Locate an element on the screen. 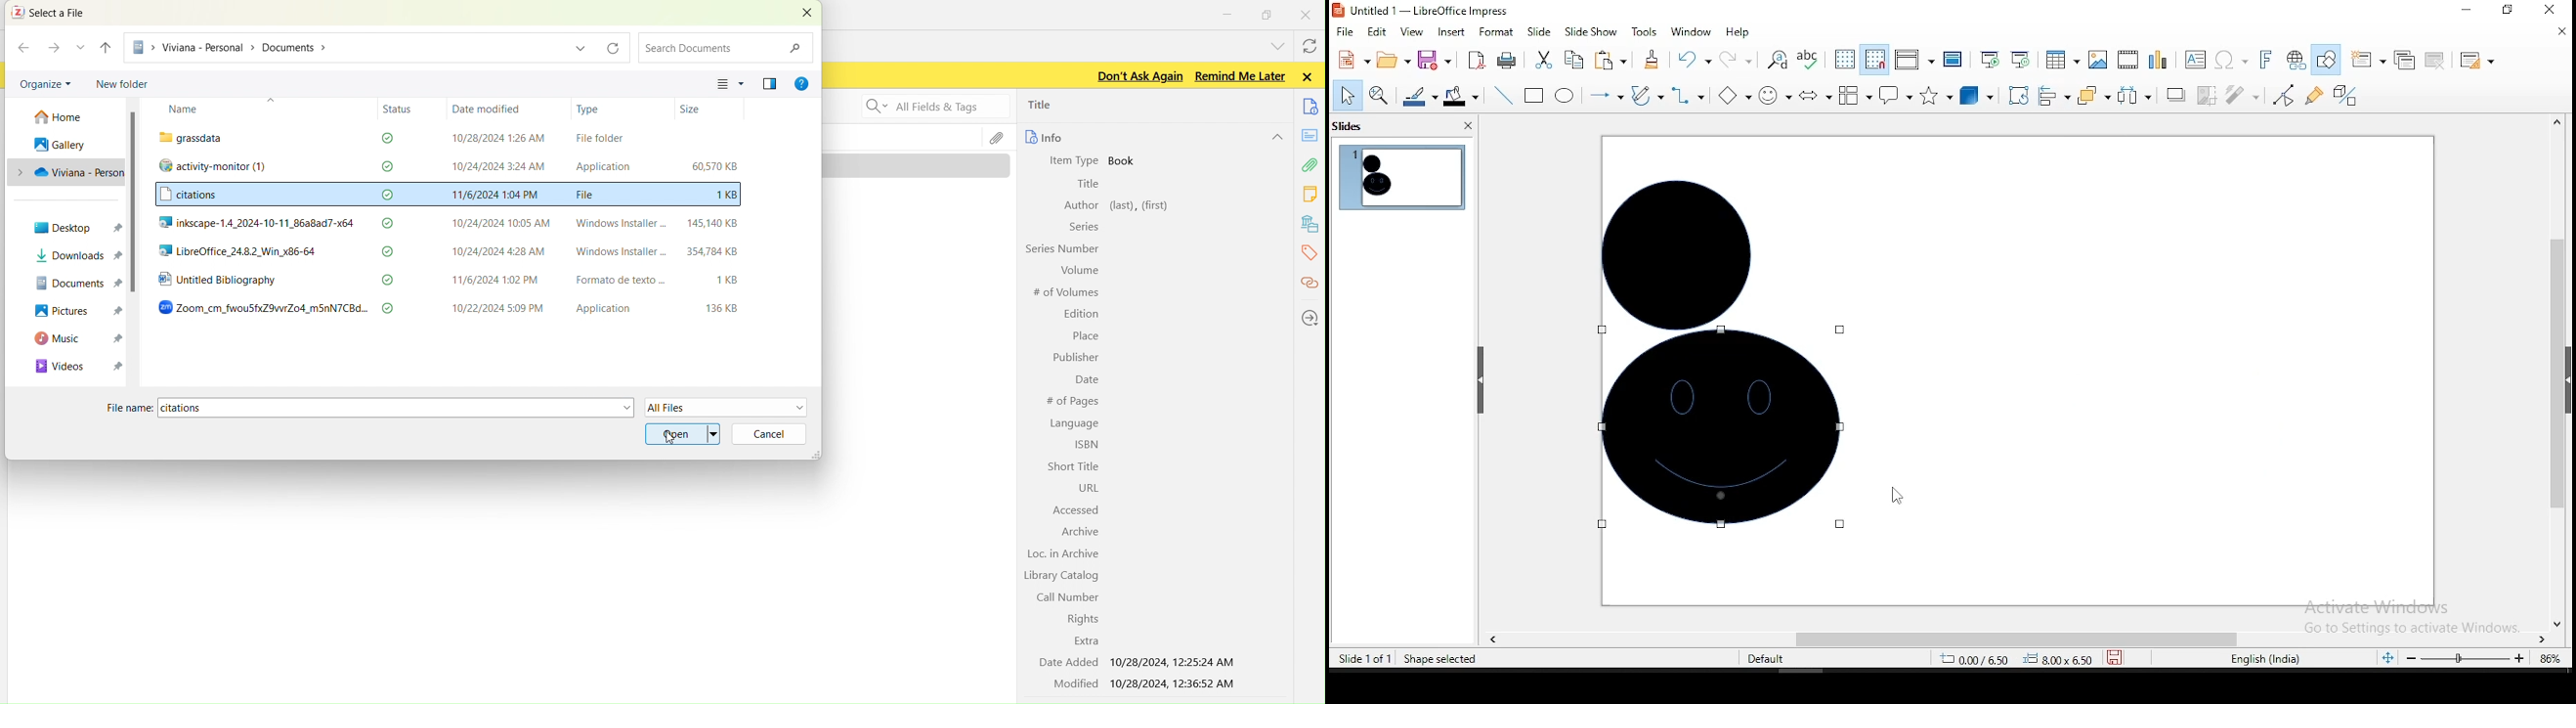  start from first slide is located at coordinates (1990, 60).